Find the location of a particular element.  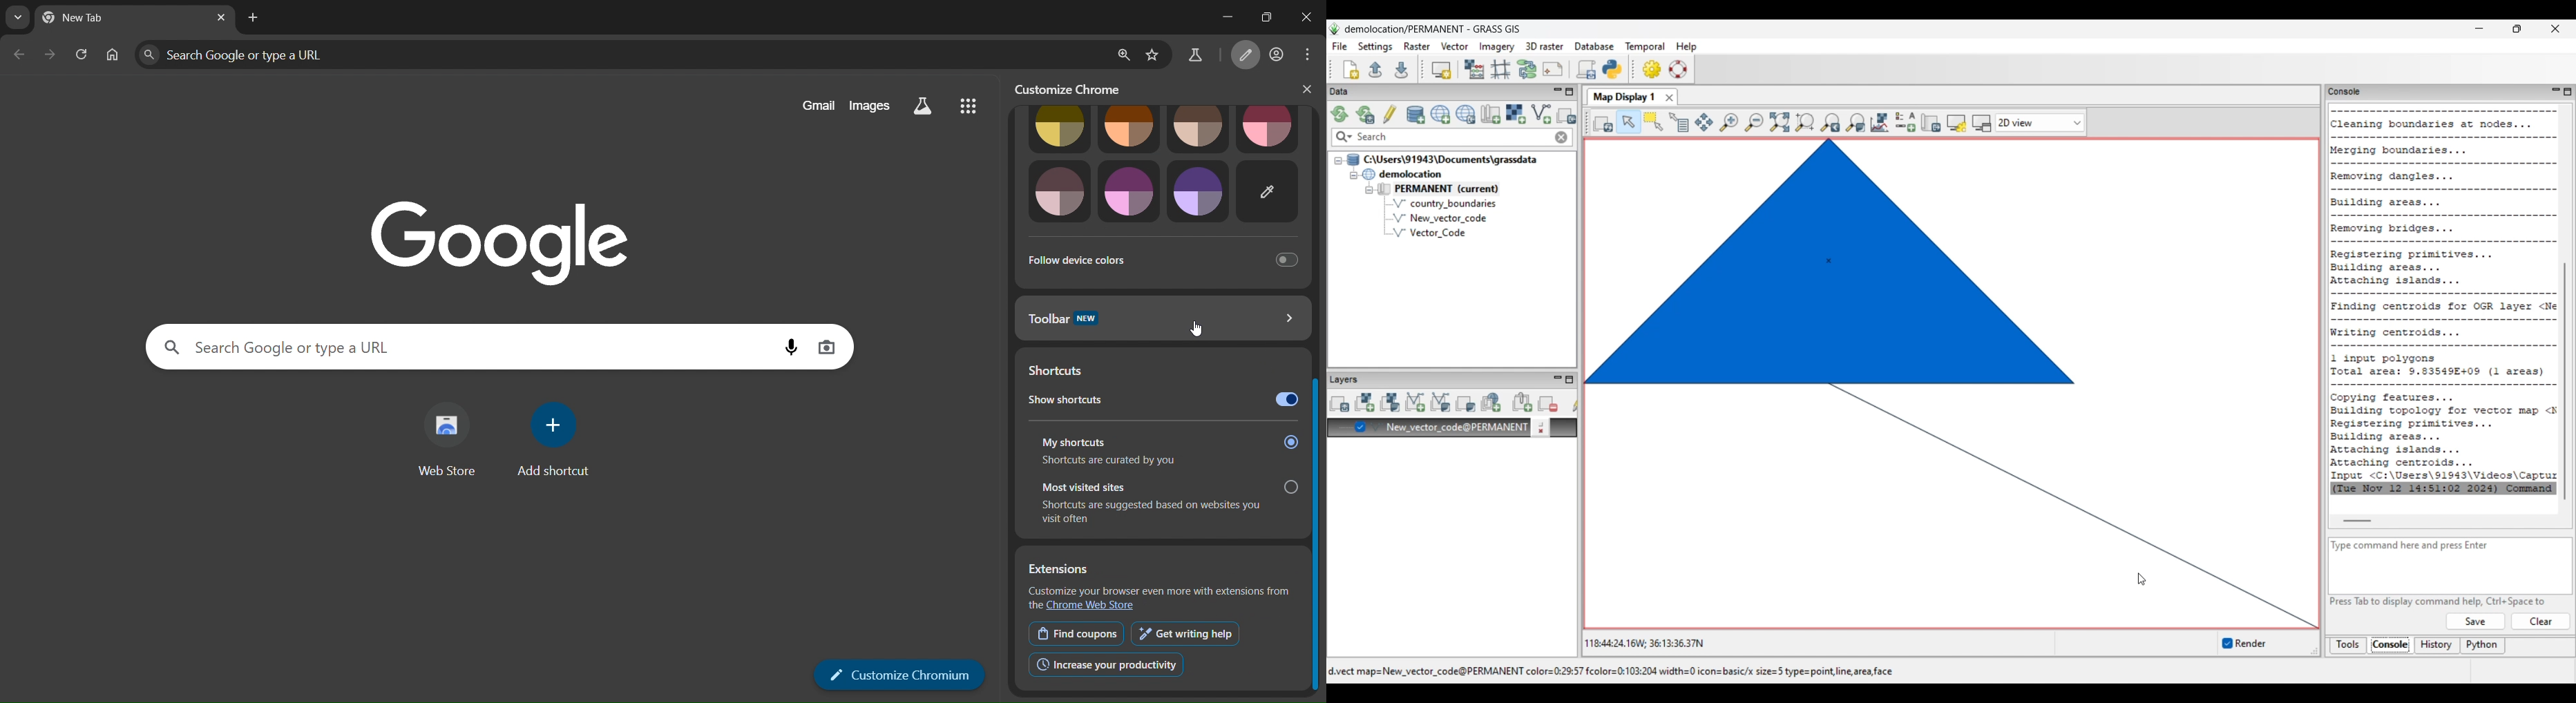

My shortcuts
Shortcuts are curated by you is located at coordinates (1167, 450).